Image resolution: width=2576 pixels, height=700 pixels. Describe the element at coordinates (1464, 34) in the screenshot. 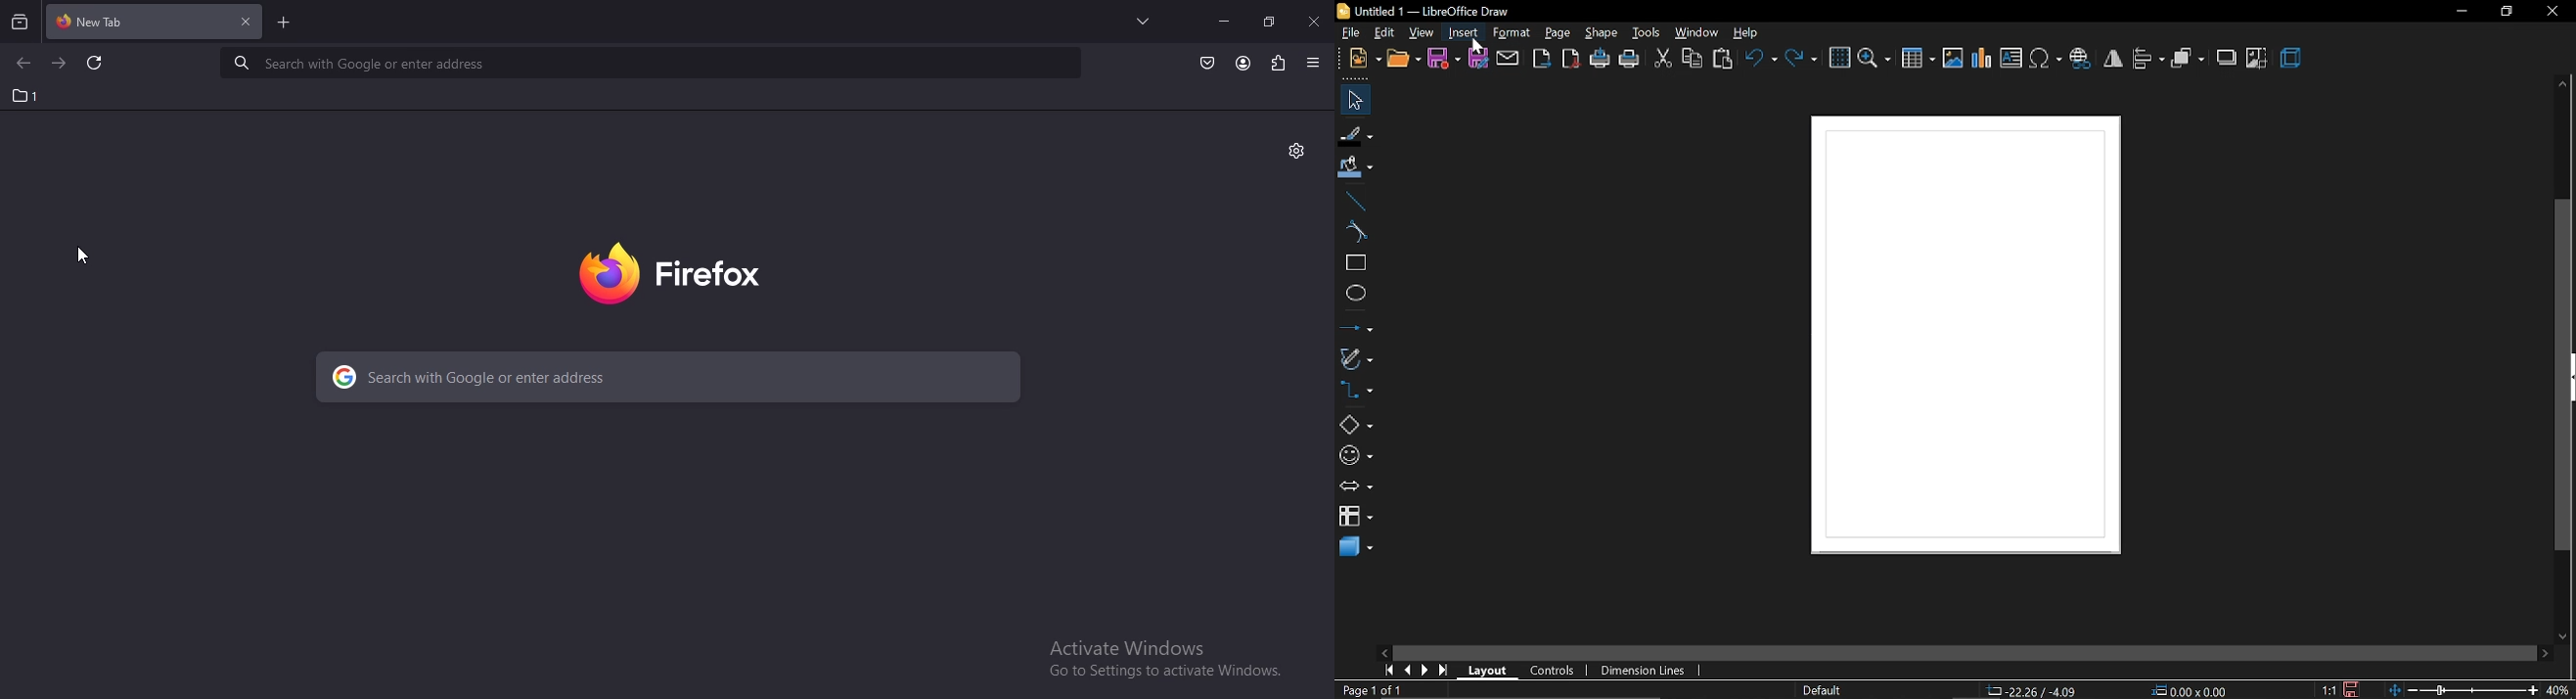

I see `insert` at that location.